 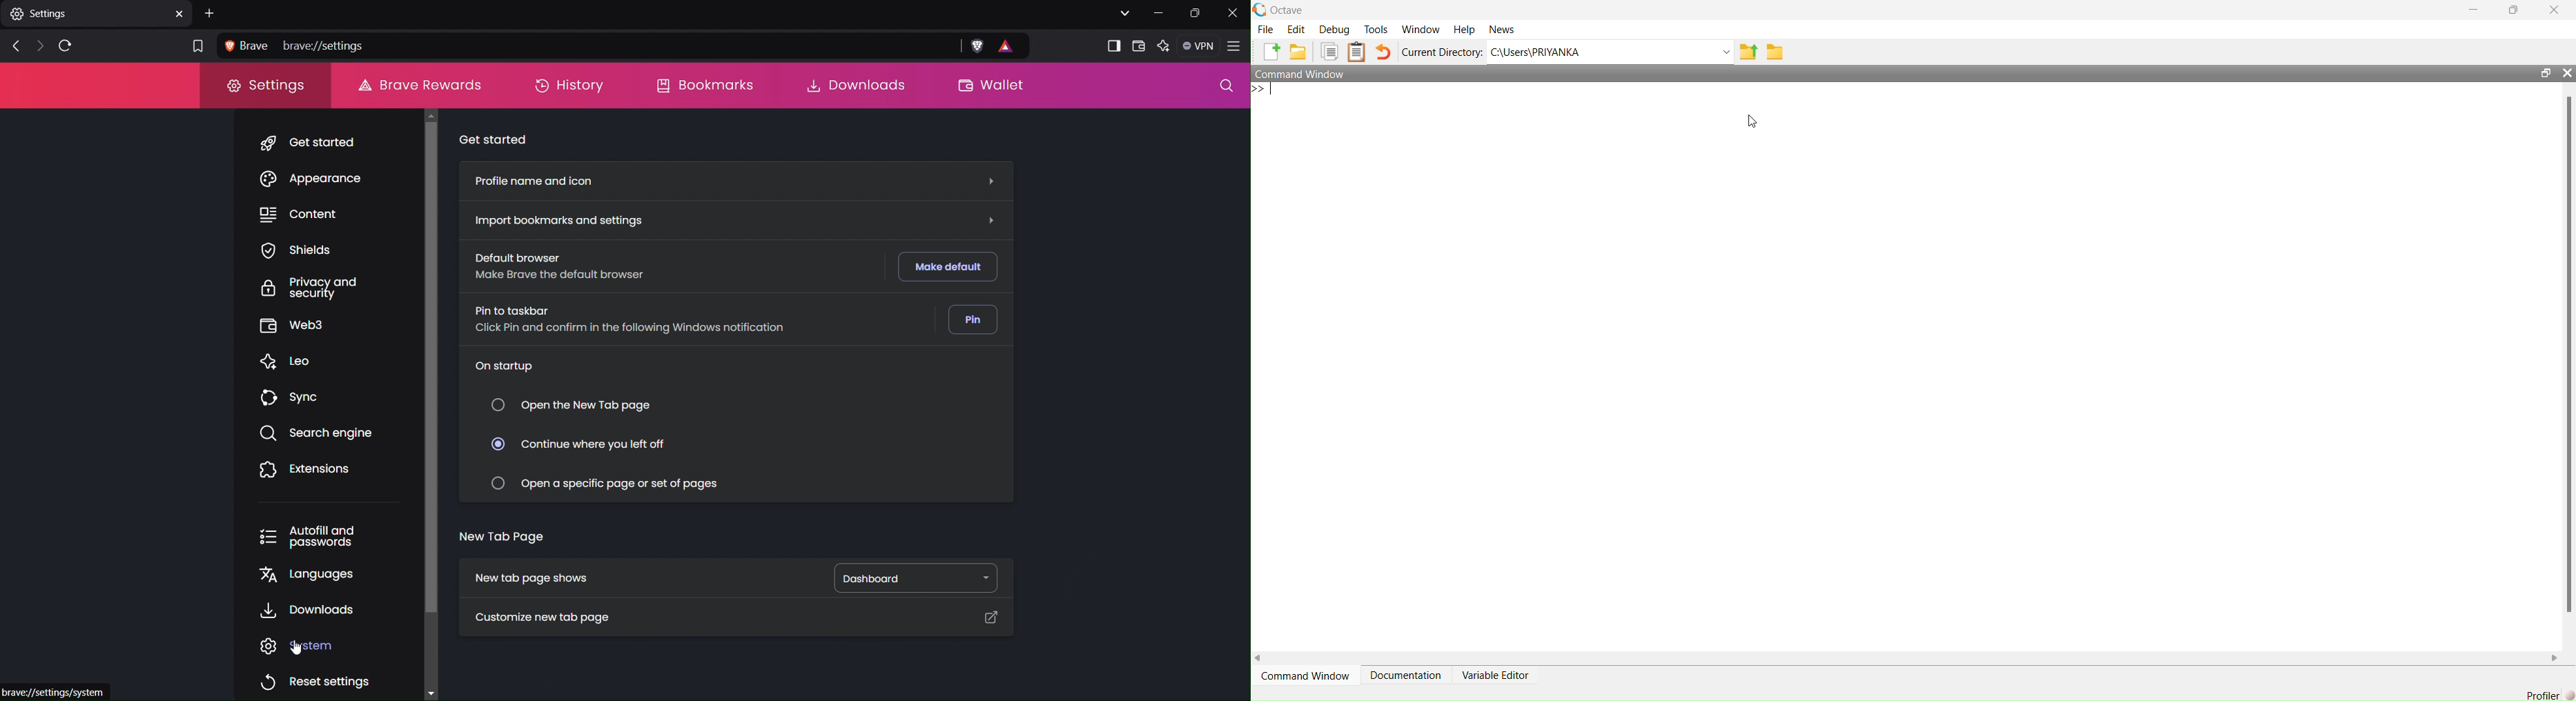 What do you see at coordinates (1267, 29) in the screenshot?
I see `File` at bounding box center [1267, 29].